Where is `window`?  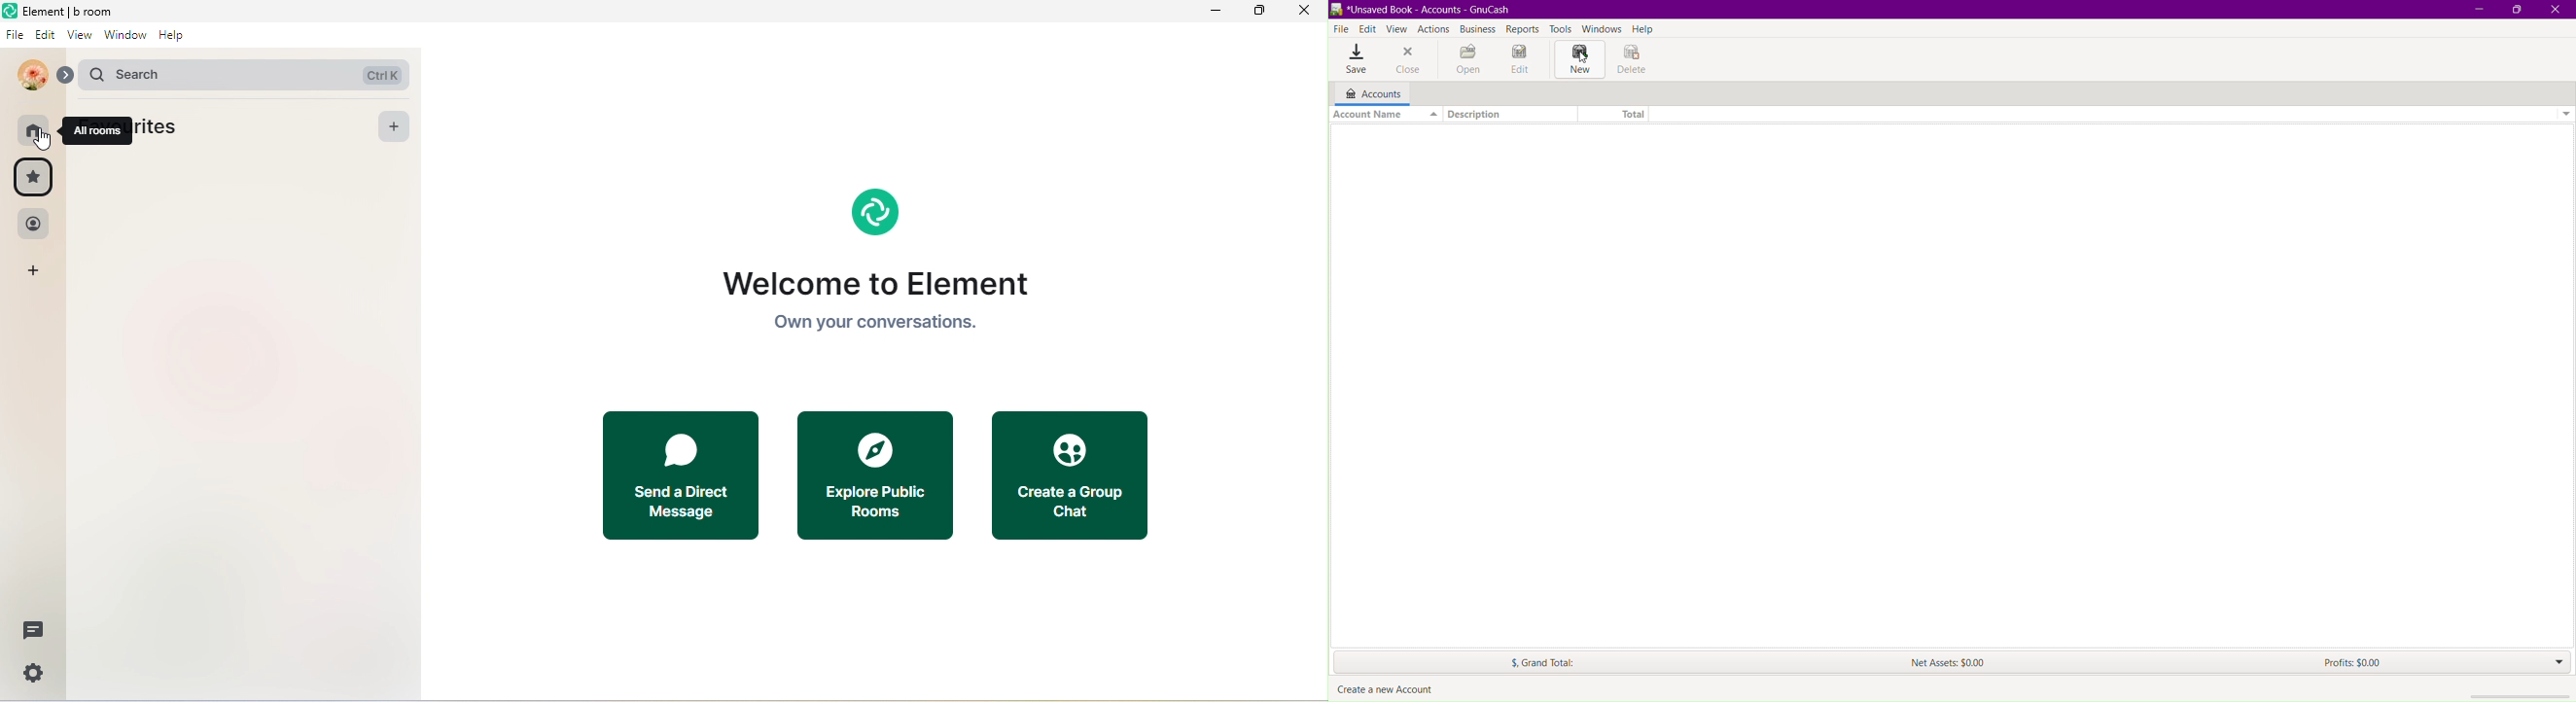 window is located at coordinates (124, 40).